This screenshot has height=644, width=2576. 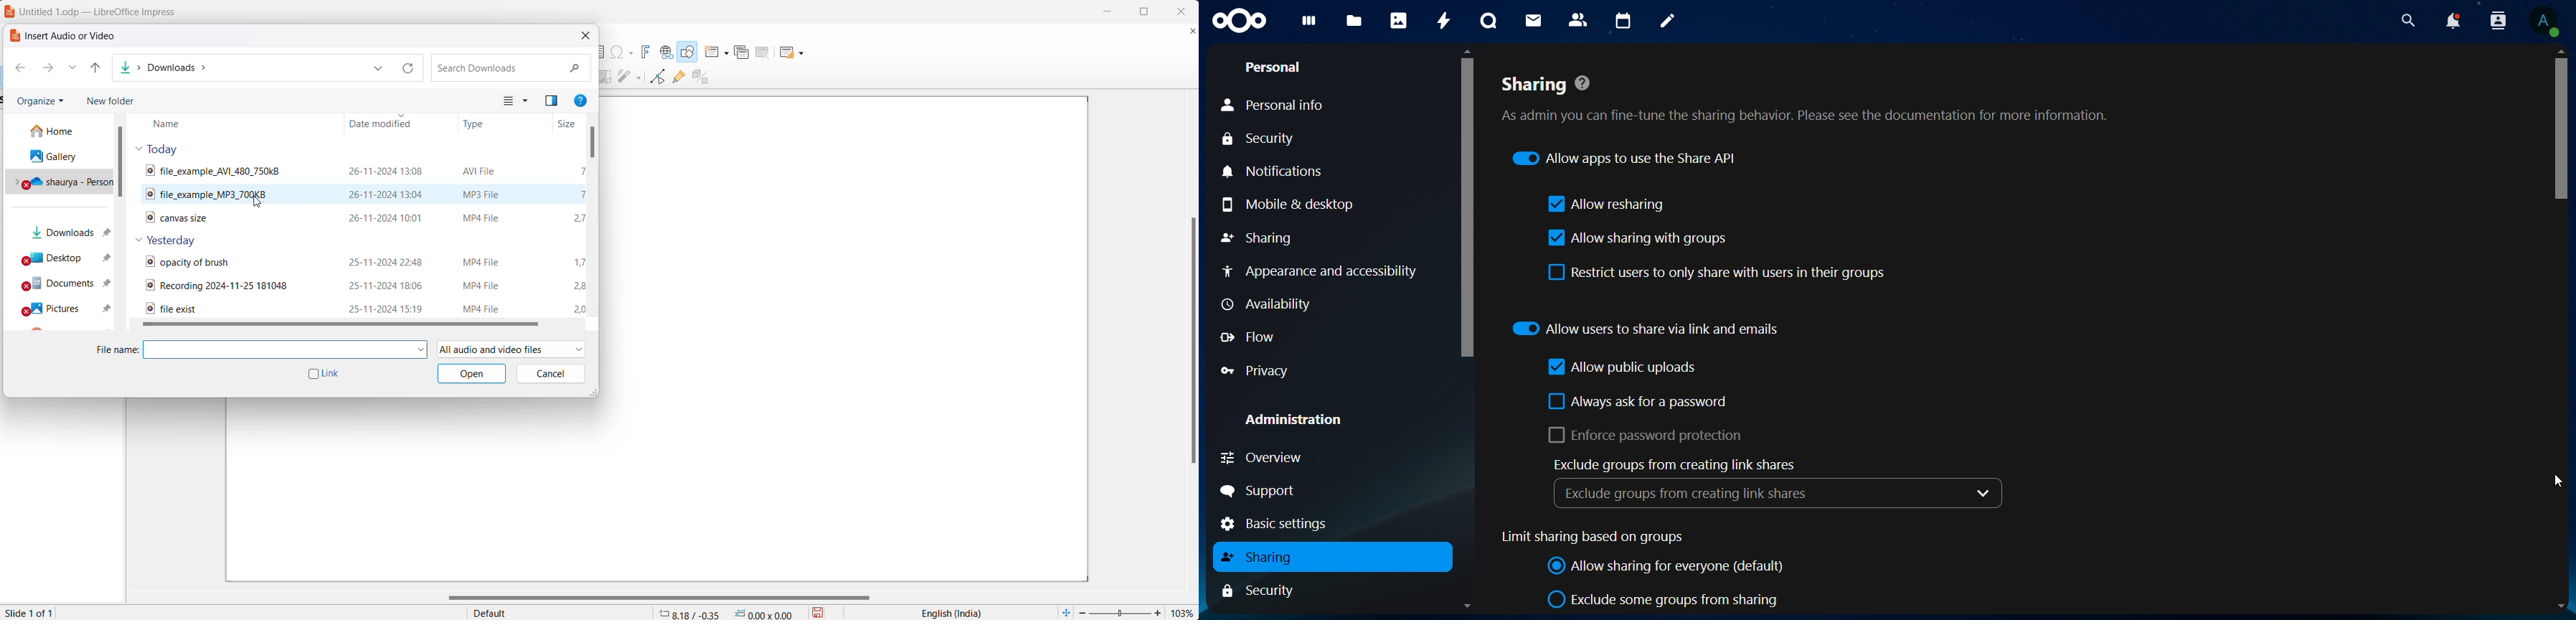 What do you see at coordinates (1488, 19) in the screenshot?
I see `talk` at bounding box center [1488, 19].